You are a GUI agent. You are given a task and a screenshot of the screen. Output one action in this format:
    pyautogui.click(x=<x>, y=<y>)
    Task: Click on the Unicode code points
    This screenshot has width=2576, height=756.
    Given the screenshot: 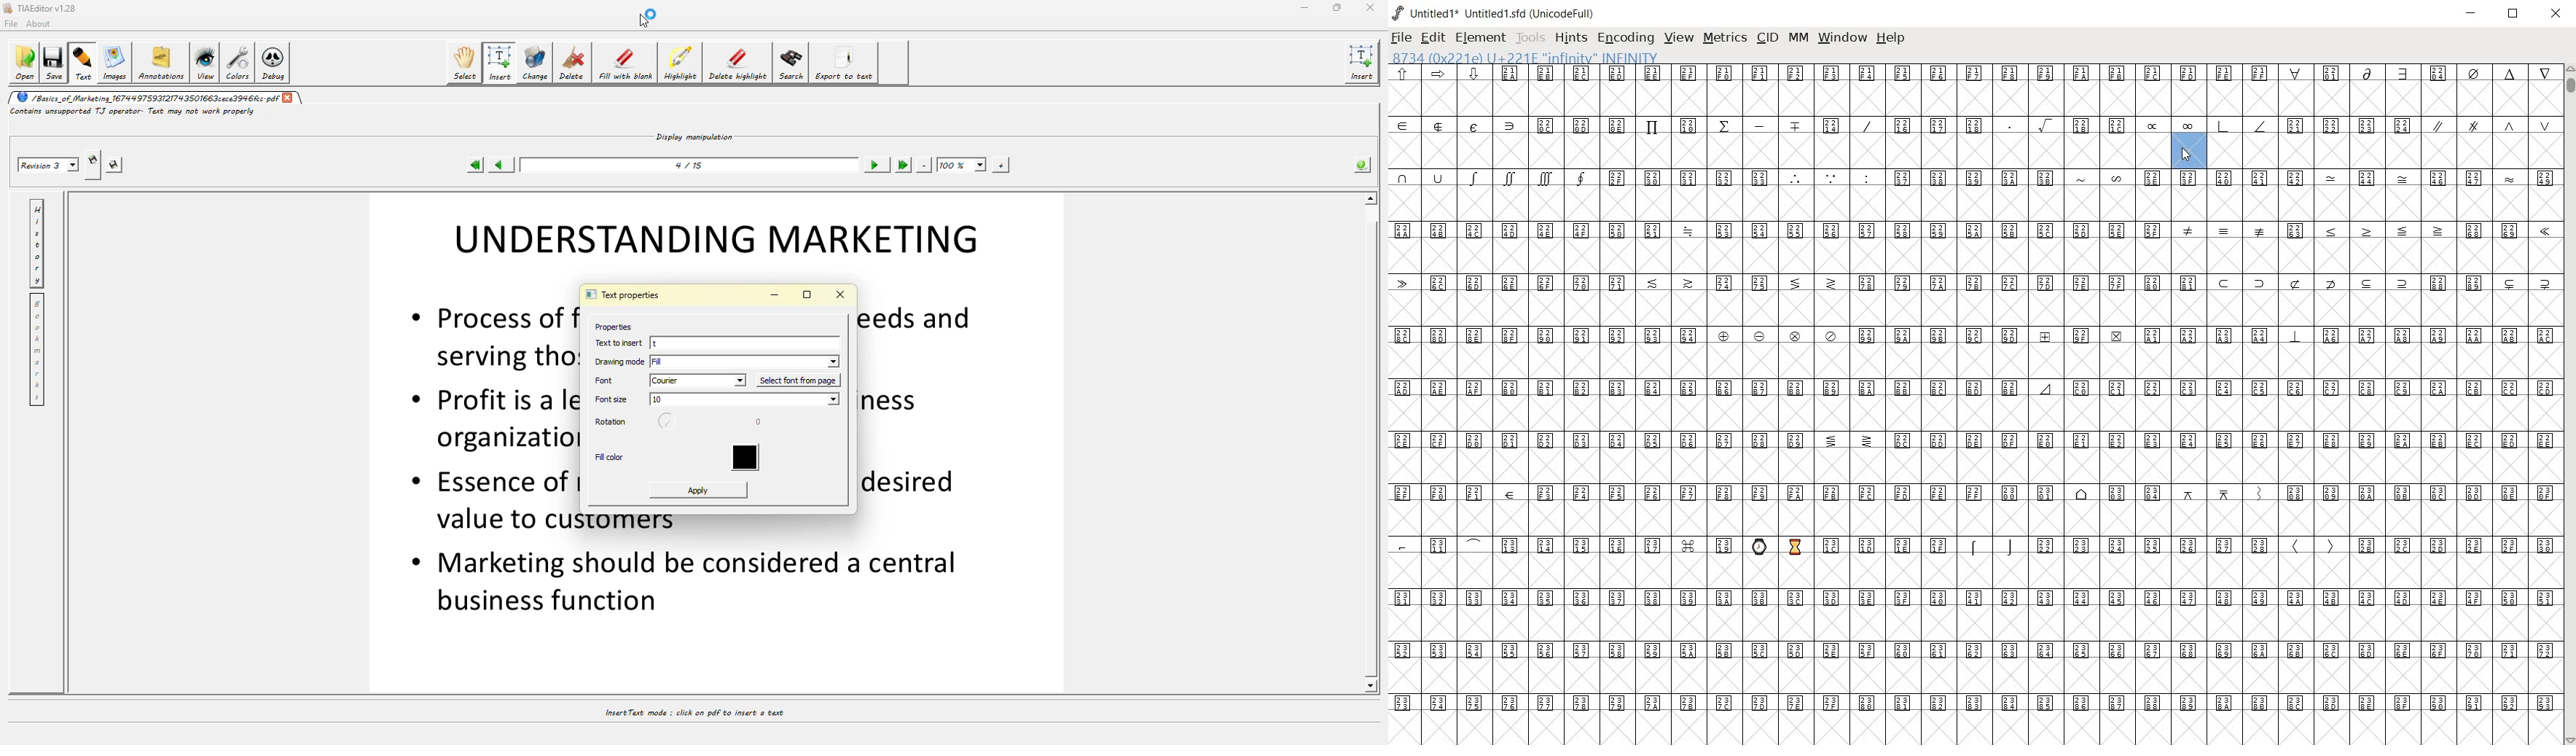 What is the action you would take?
    pyautogui.click(x=1971, y=441)
    